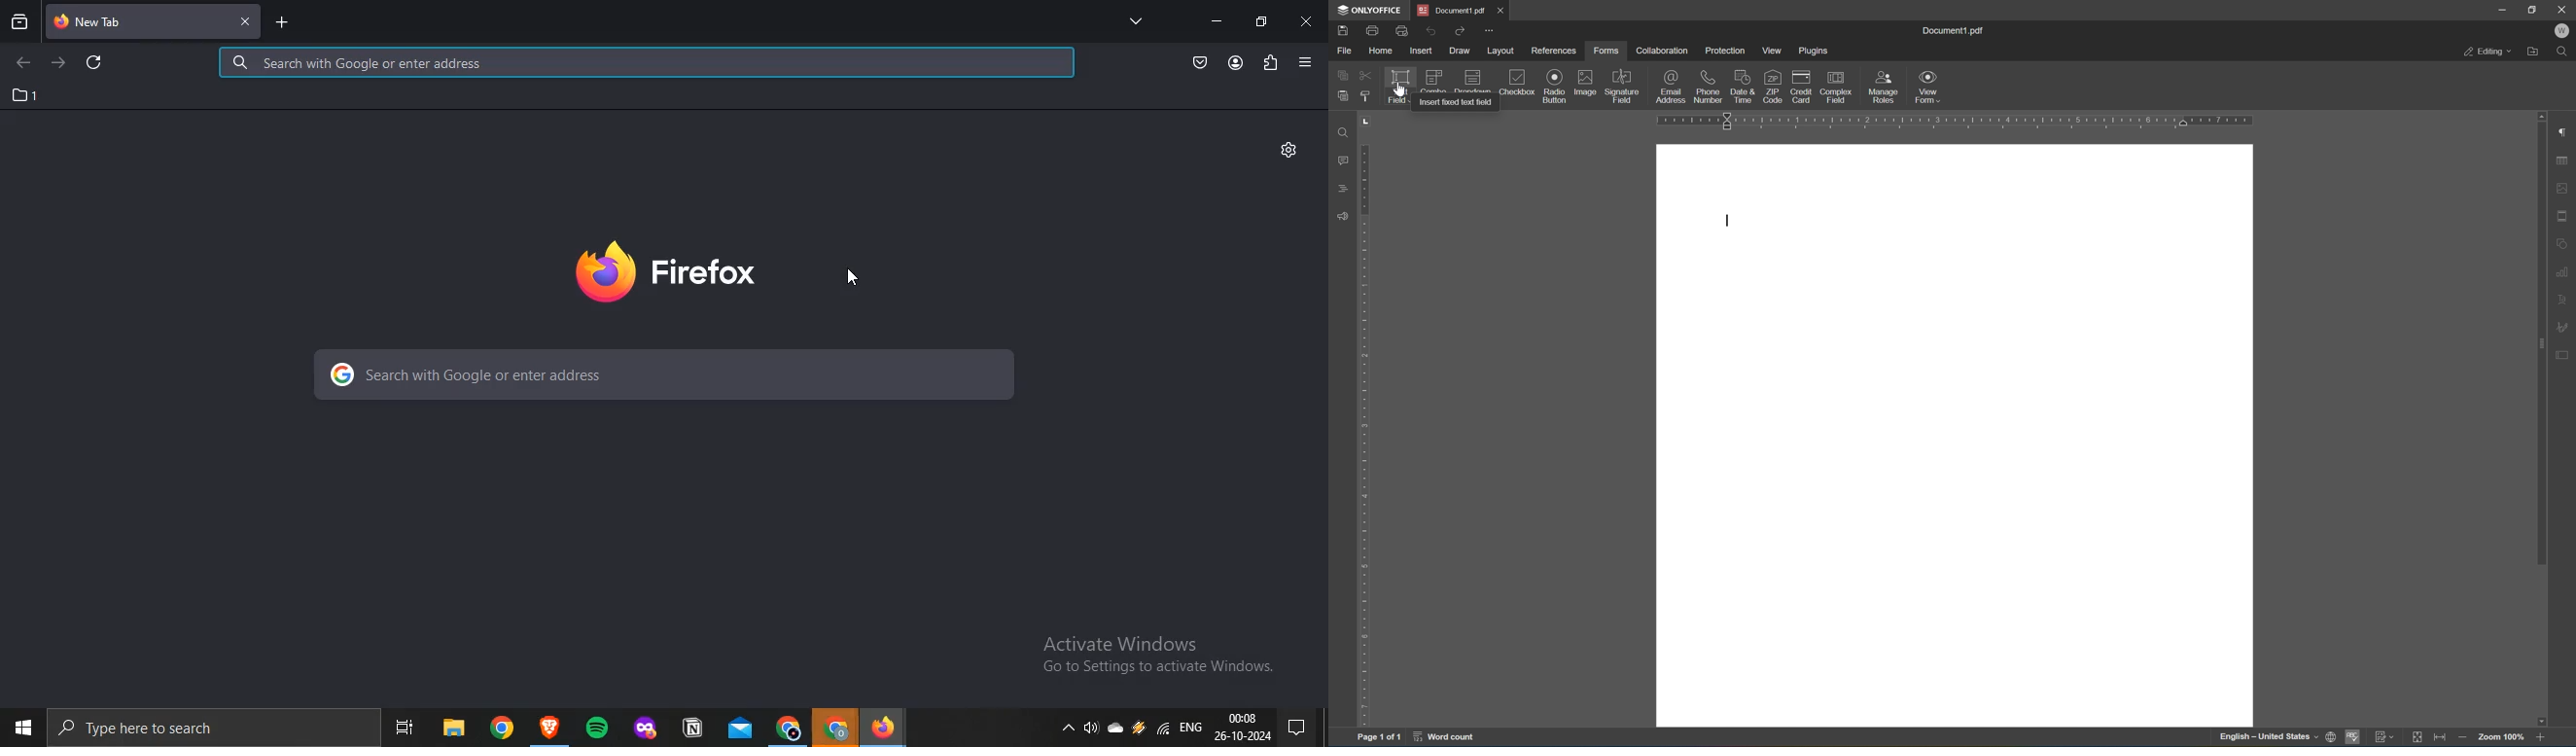 This screenshot has height=756, width=2576. What do you see at coordinates (1436, 80) in the screenshot?
I see `combo box` at bounding box center [1436, 80].